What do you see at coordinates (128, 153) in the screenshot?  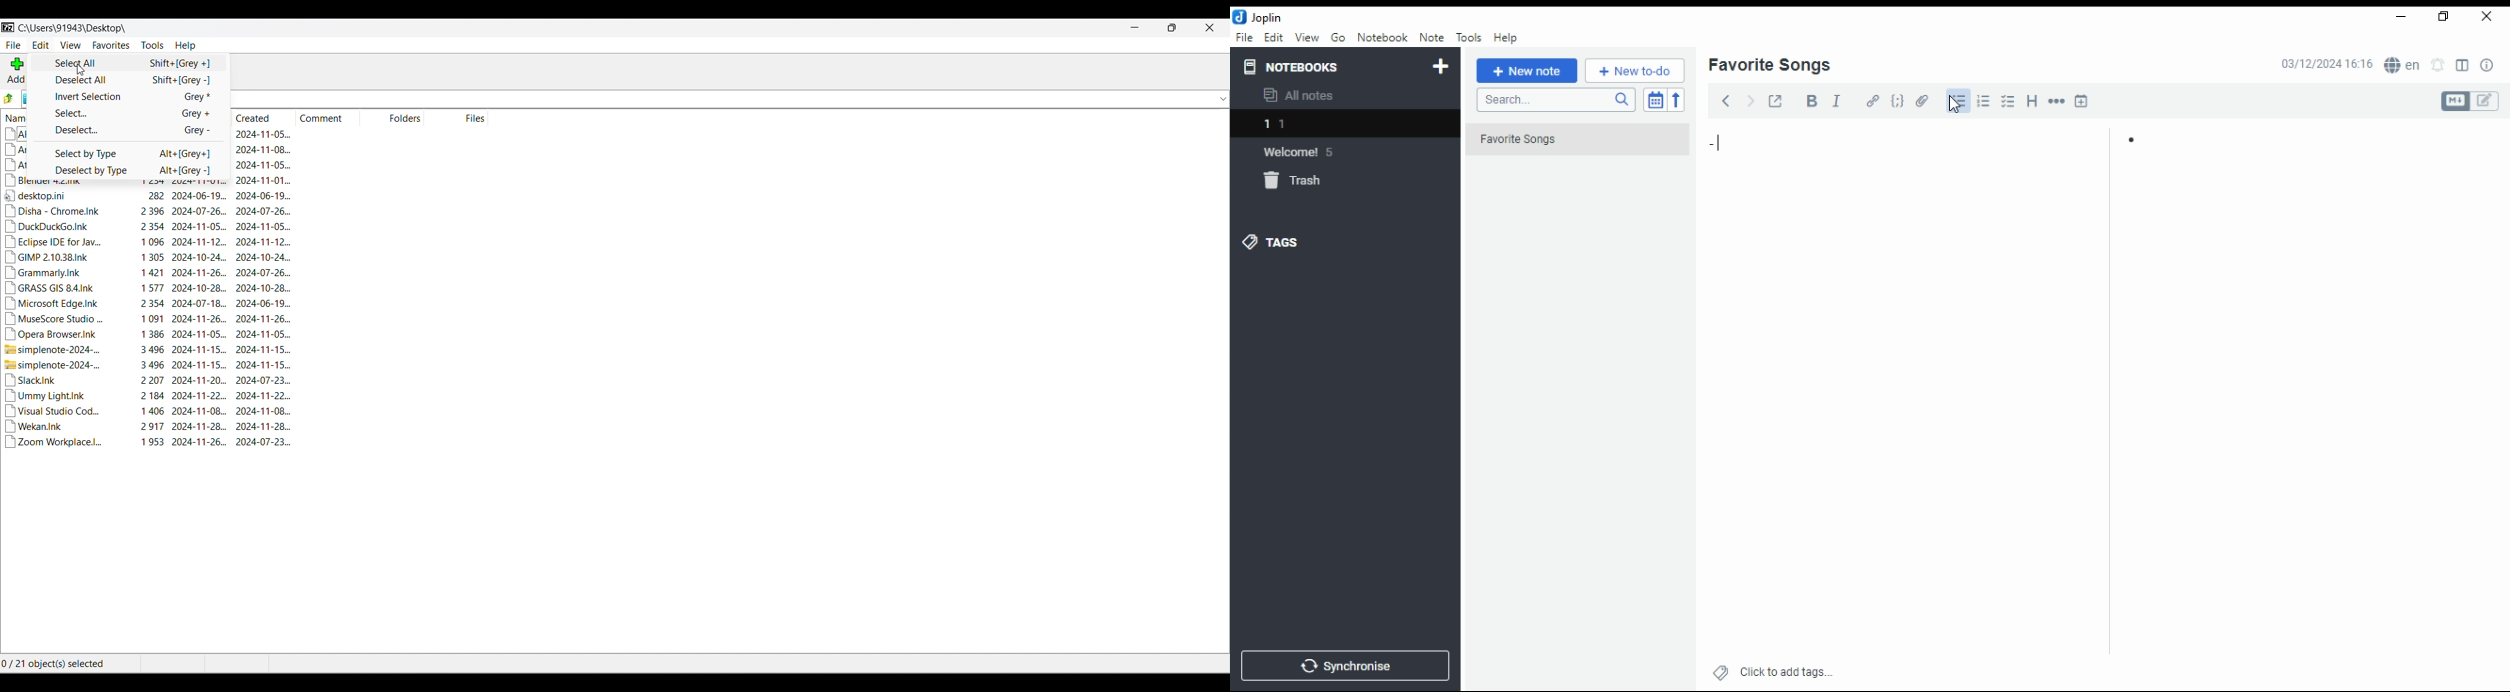 I see `Select by Type` at bounding box center [128, 153].